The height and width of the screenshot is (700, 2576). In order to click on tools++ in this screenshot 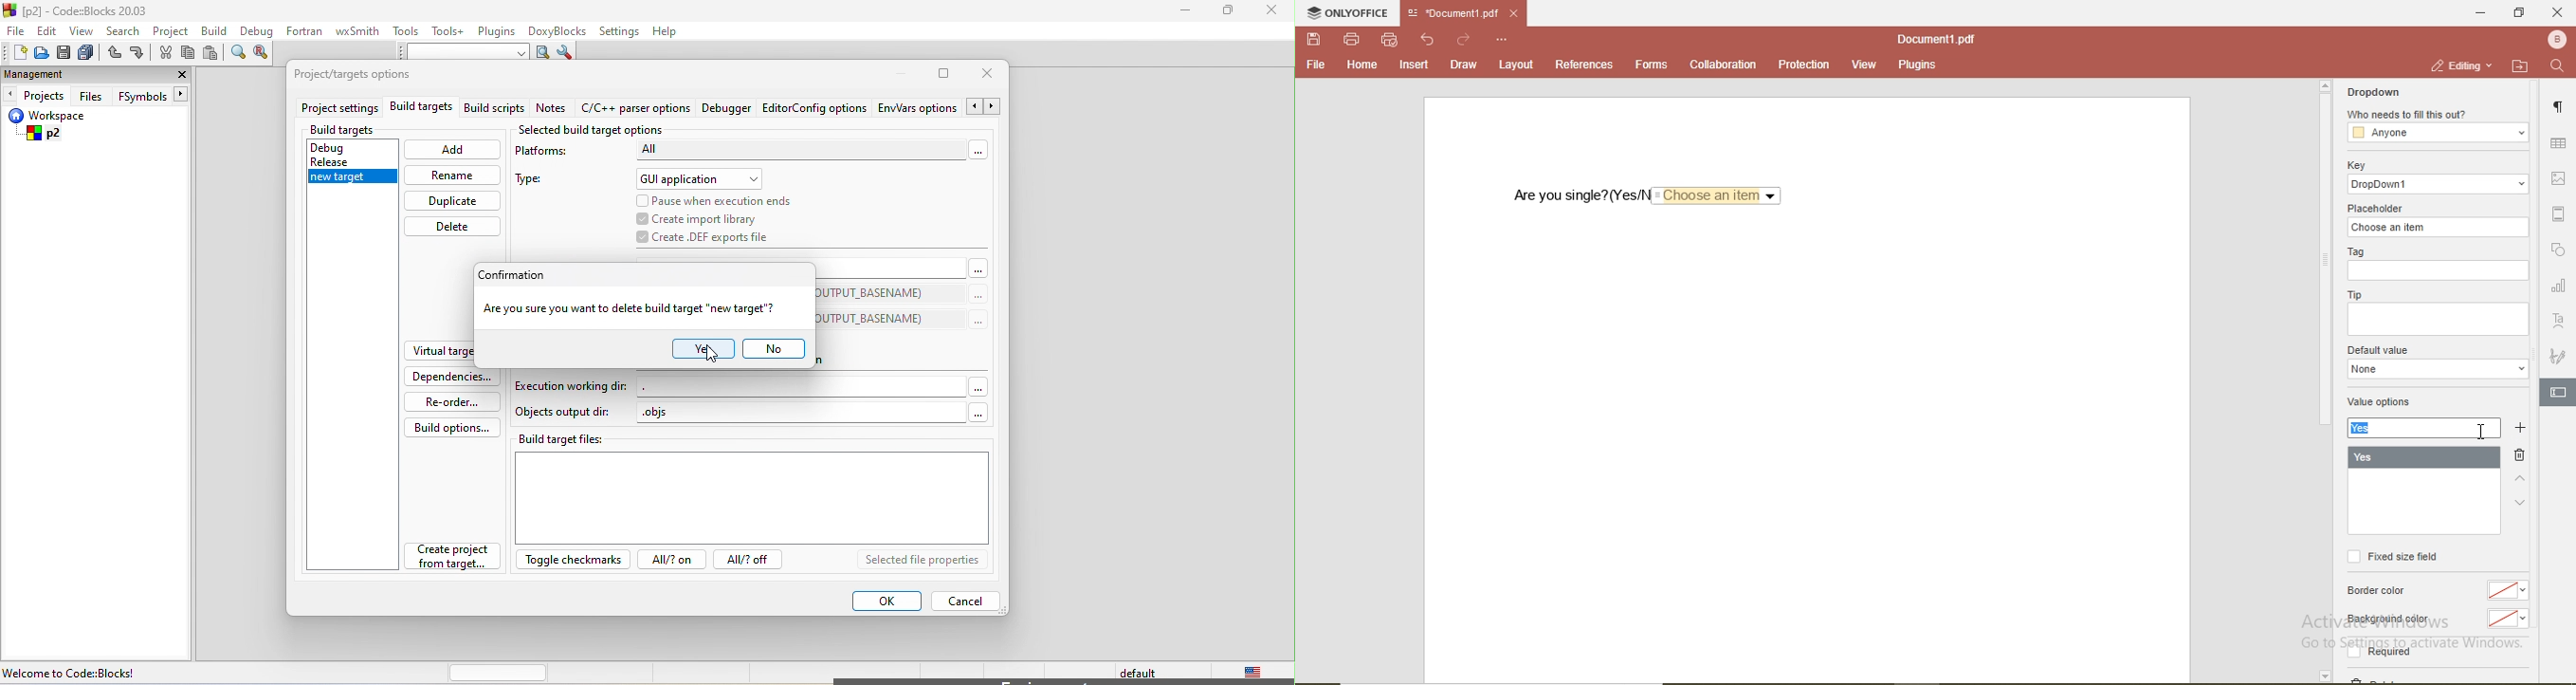, I will do `click(451, 32)`.